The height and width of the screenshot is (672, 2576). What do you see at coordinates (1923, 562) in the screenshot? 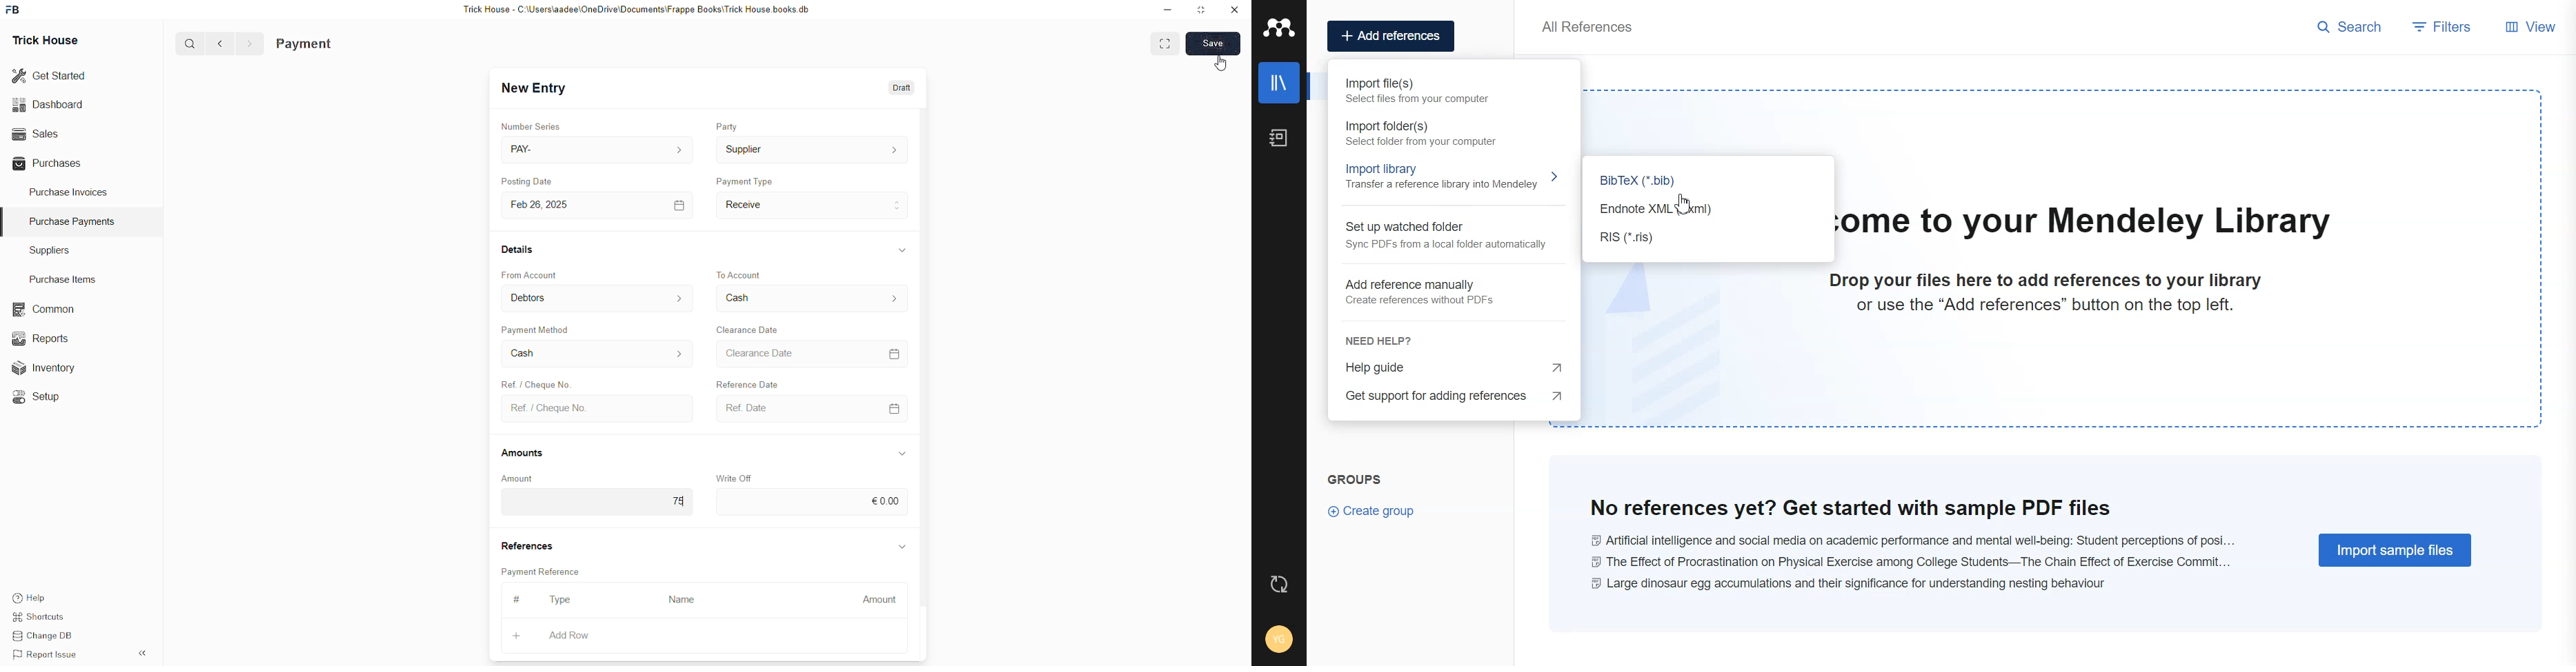
I see `@ Artificial intelligence and social media on academic performance and mental well-being: Student perceptions of posi...
© The Effect of Procrastination on Physical Exercise among College Students—The Chain Effect of Exercise Commit...
© Large dinosaur egg accumulations and their significance for understanding nesting behaviour` at bounding box center [1923, 562].